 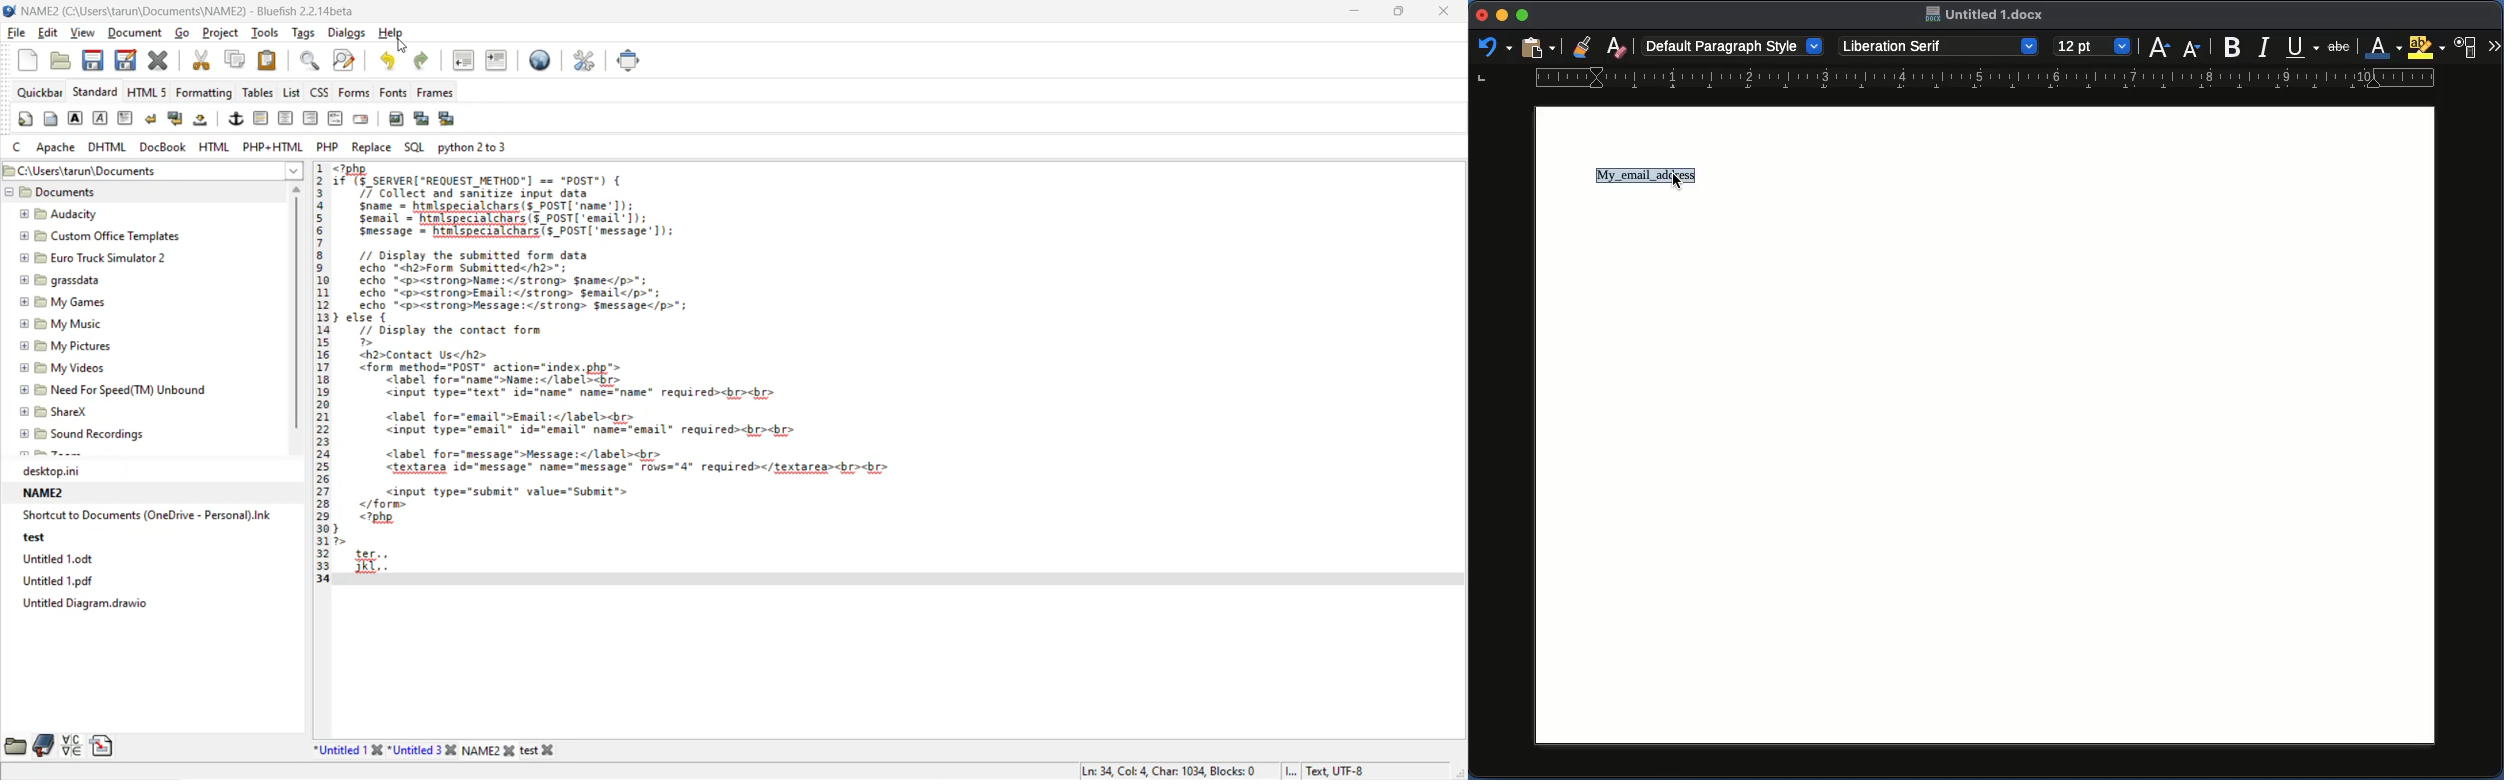 What do you see at coordinates (90, 62) in the screenshot?
I see `save` at bounding box center [90, 62].